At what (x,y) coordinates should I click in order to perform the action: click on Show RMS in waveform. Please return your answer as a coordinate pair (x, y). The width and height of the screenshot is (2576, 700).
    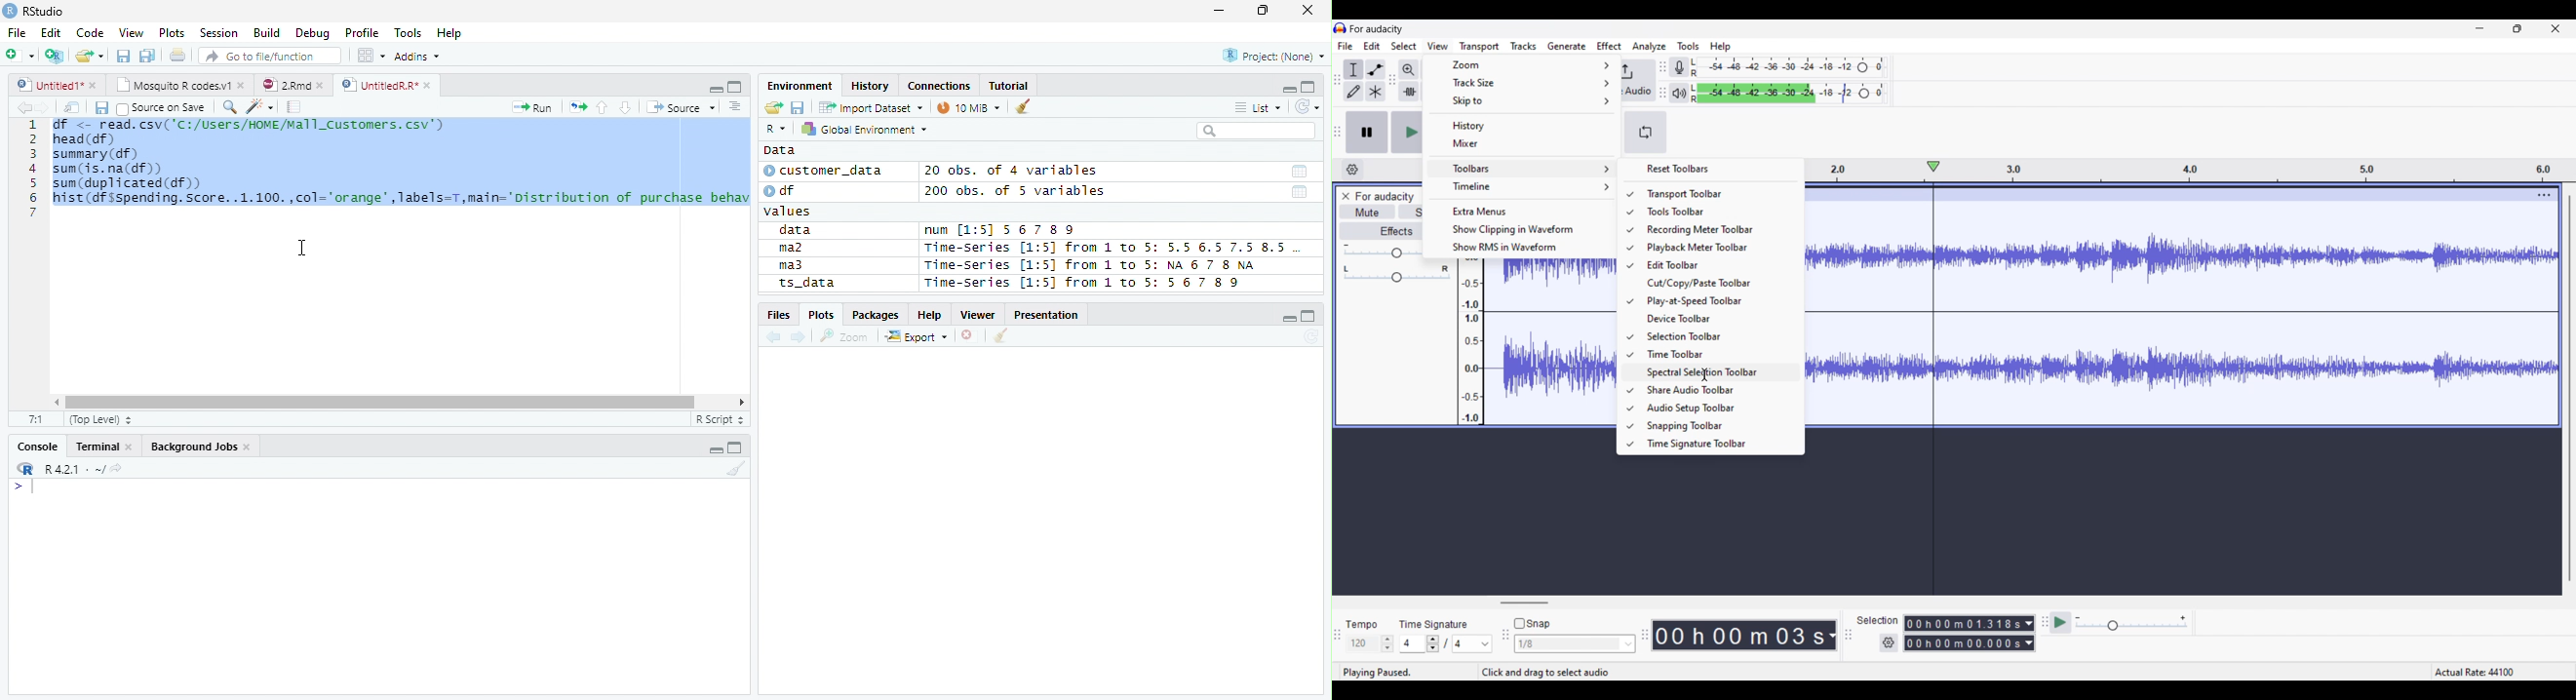
    Looking at the image, I should click on (1522, 247).